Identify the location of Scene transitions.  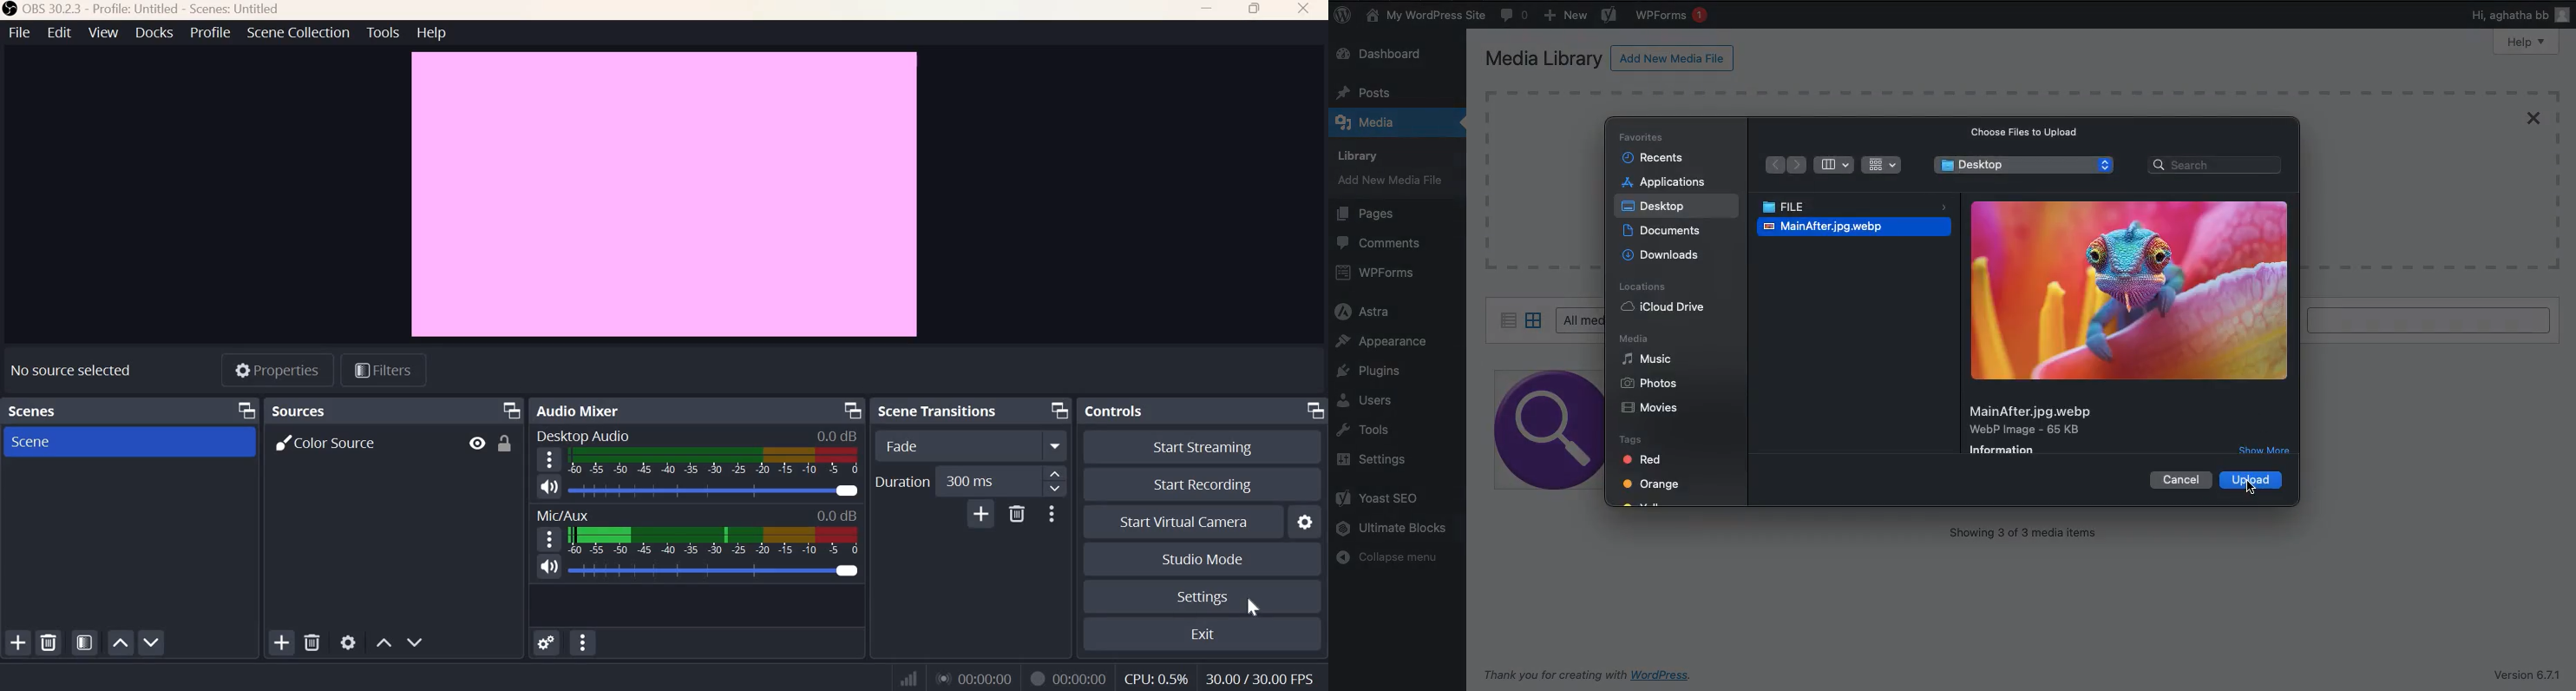
(941, 411).